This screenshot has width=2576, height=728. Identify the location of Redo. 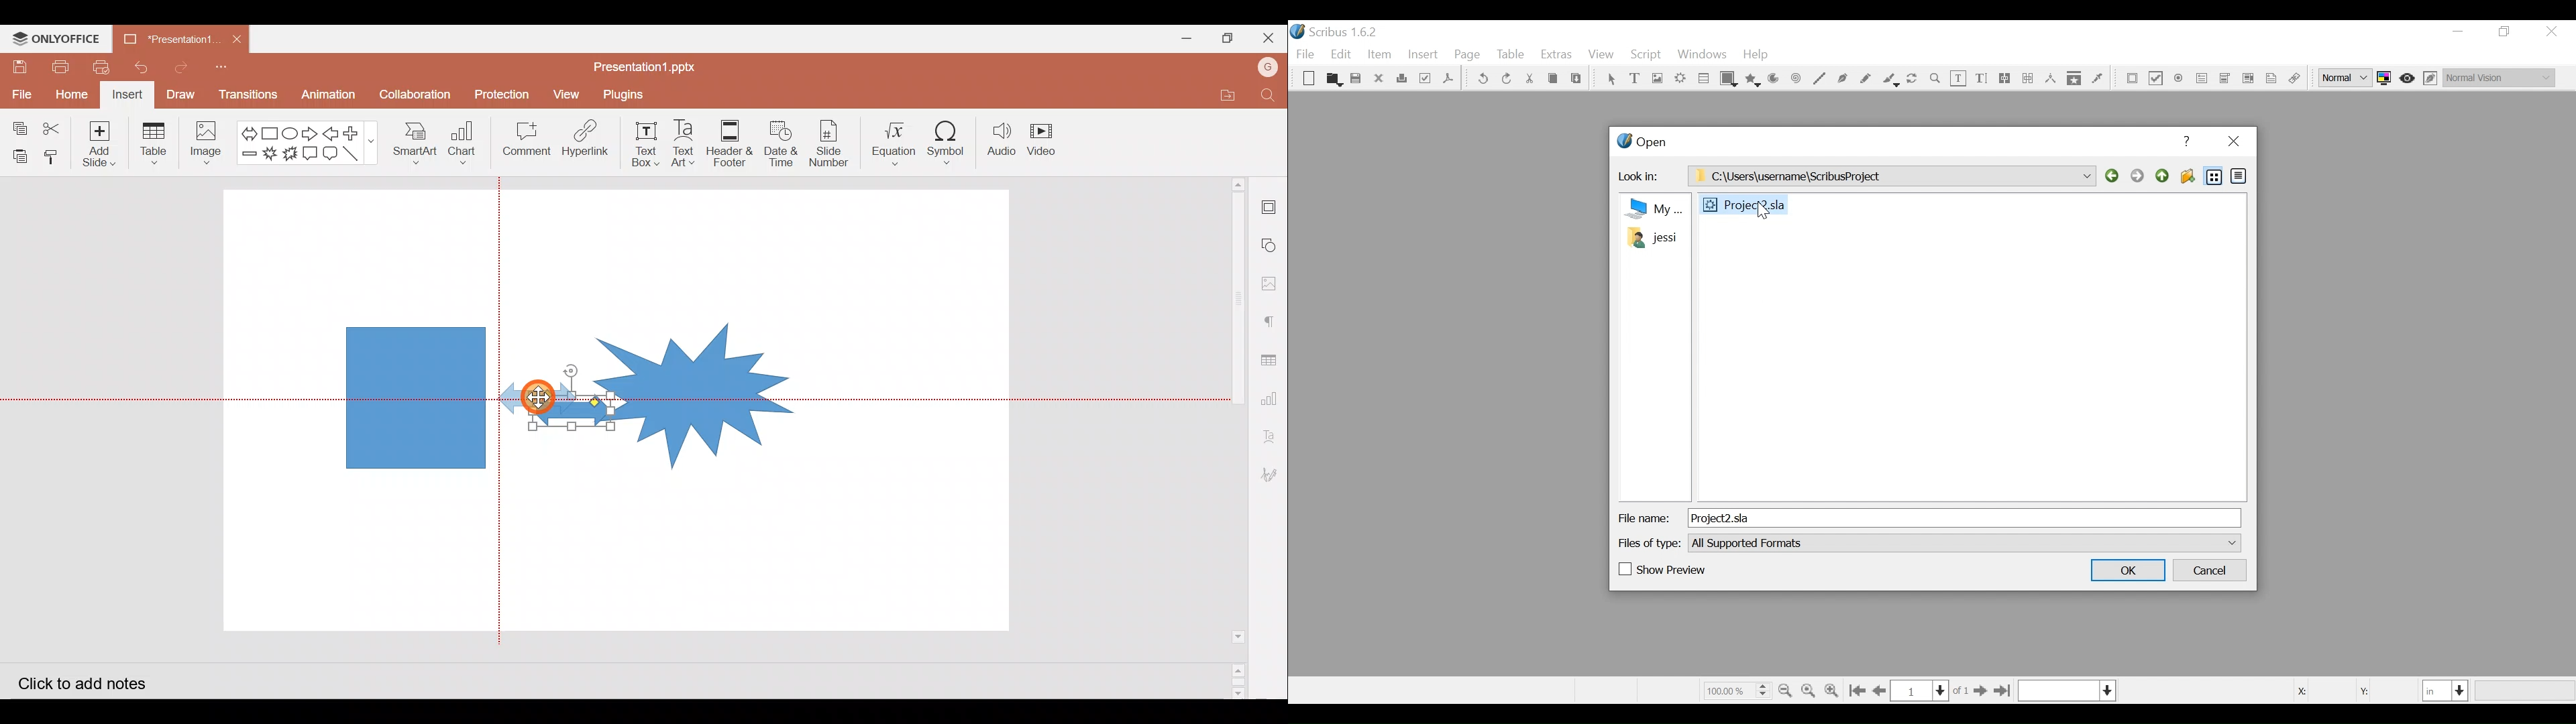
(1506, 78).